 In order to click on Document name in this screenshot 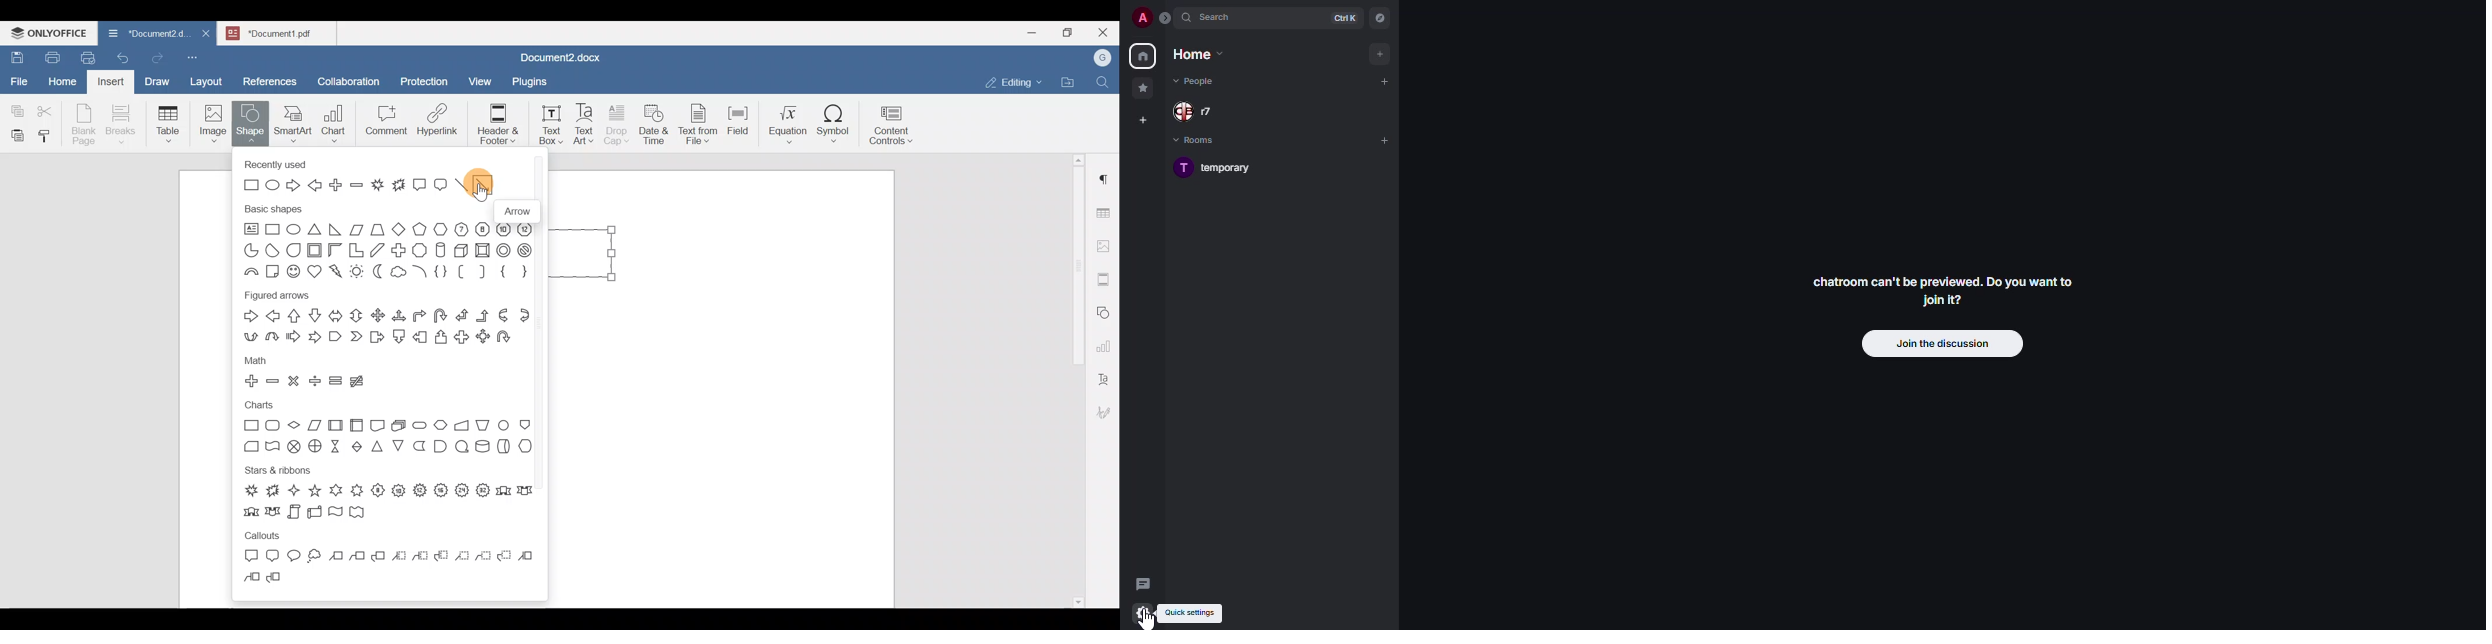, I will do `click(558, 59)`.